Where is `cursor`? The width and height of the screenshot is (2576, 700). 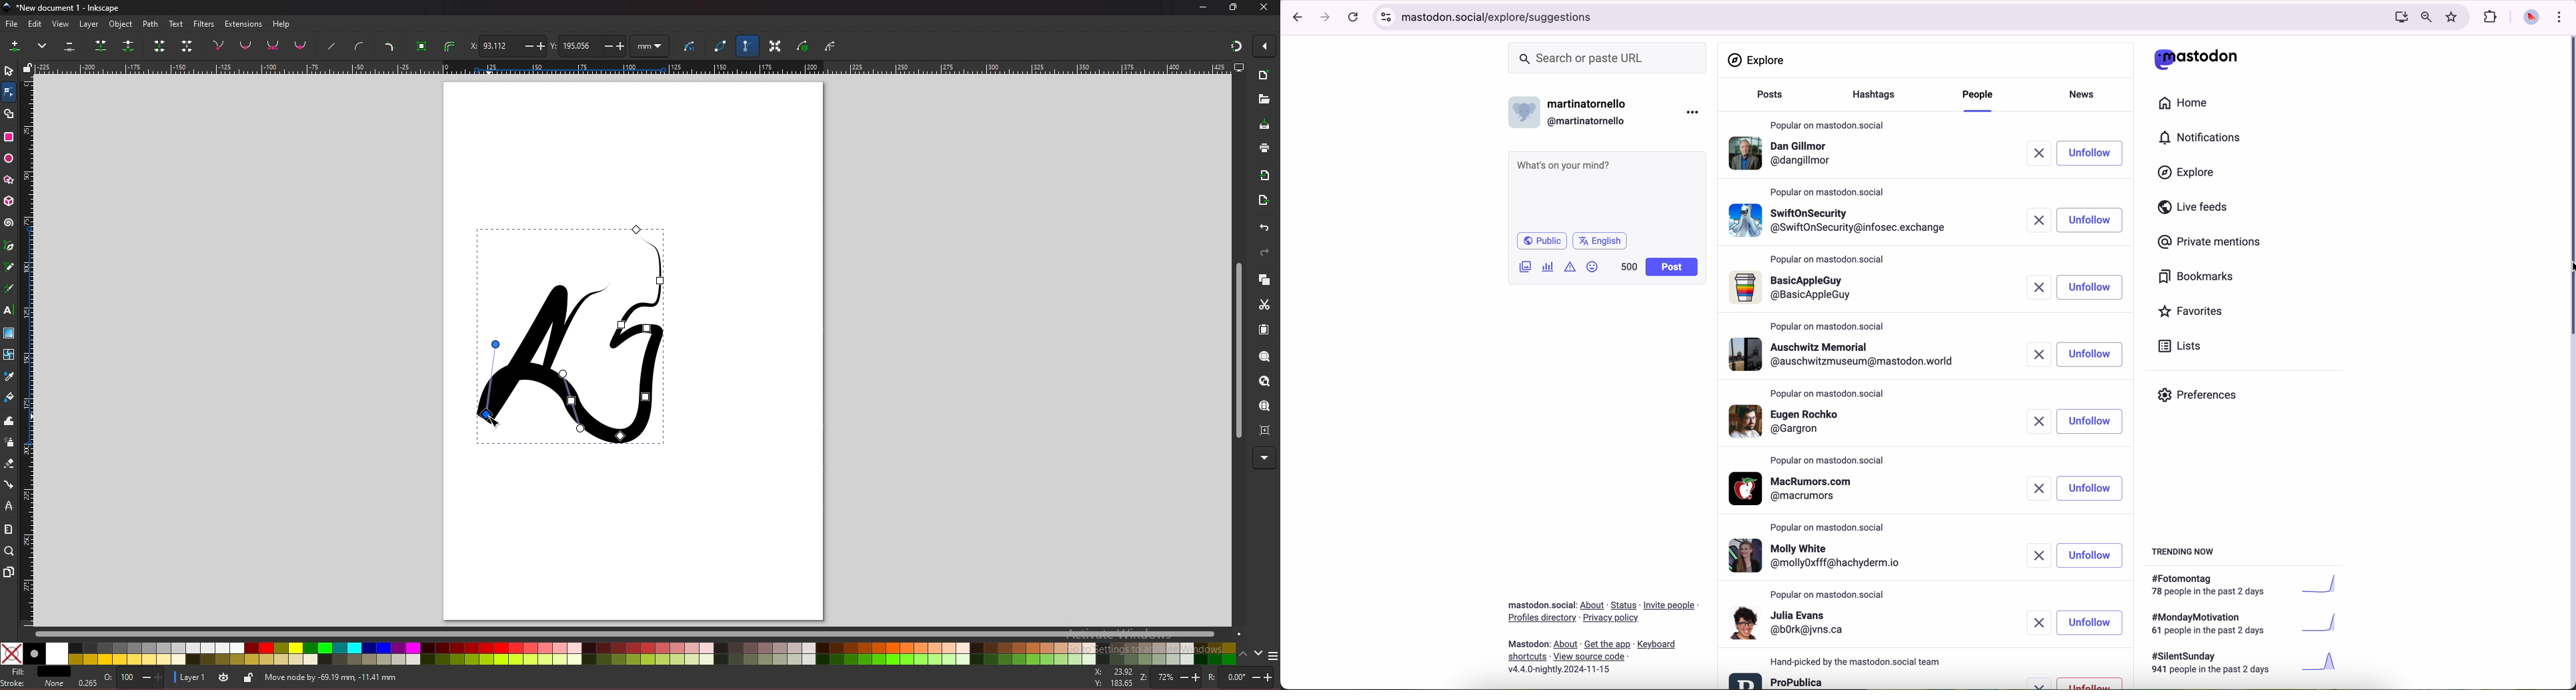
cursor is located at coordinates (2100, 685).